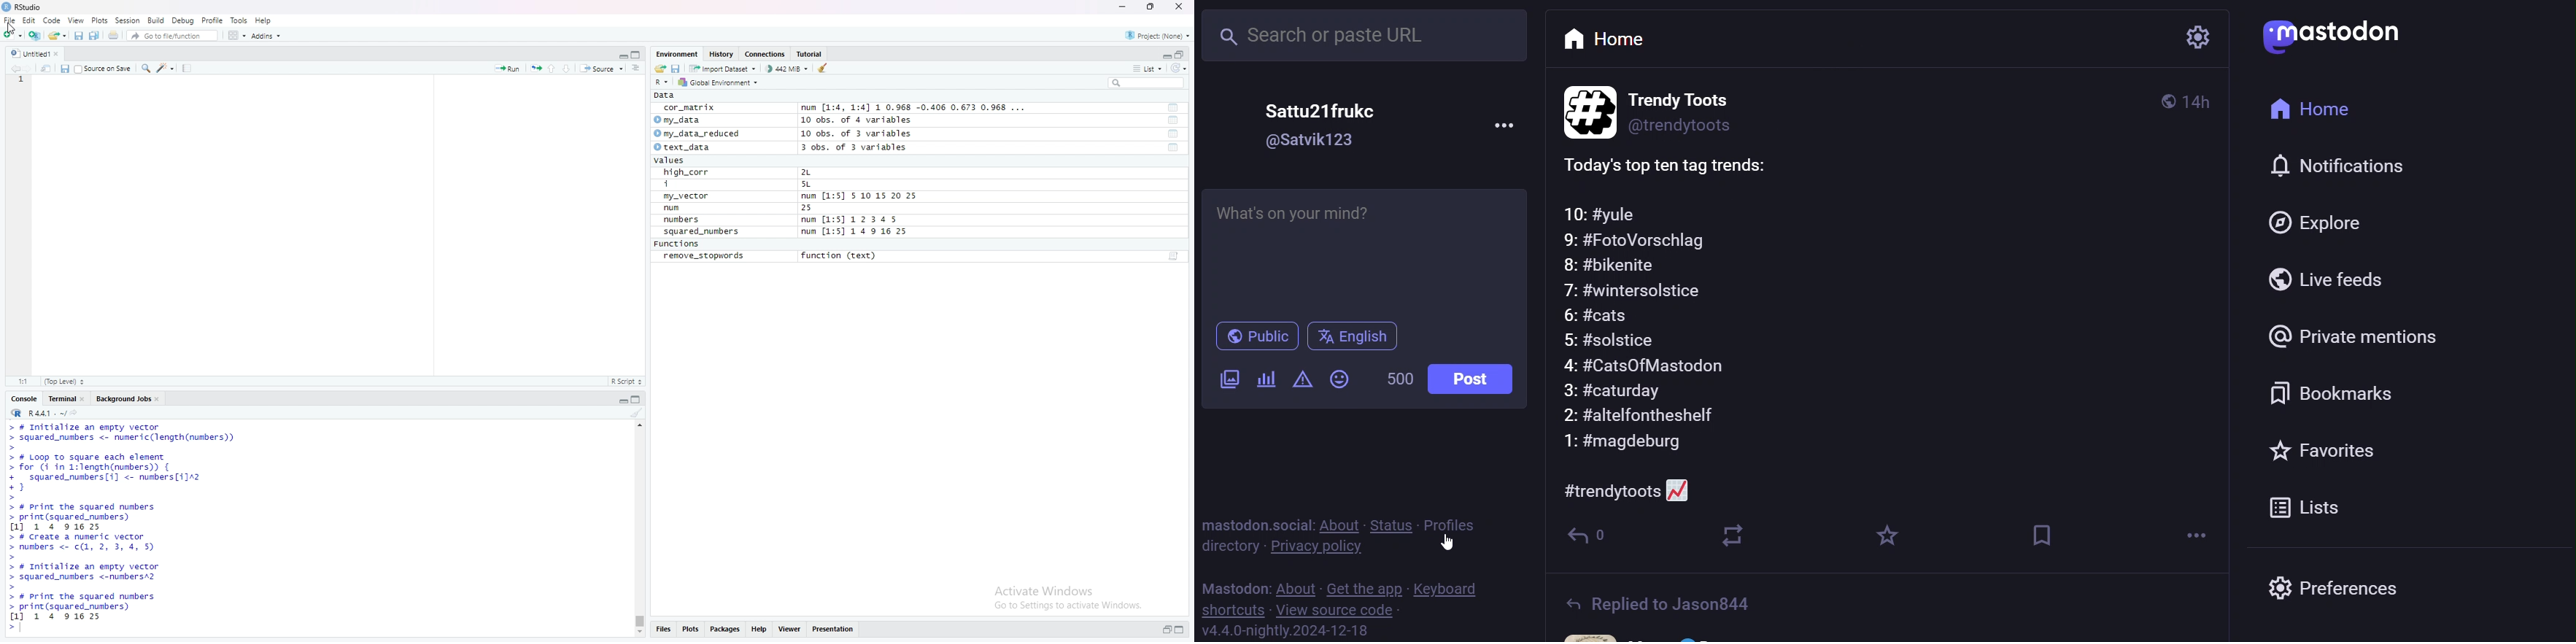 This screenshot has height=644, width=2576. Describe the element at coordinates (1301, 381) in the screenshot. I see `content warning` at that location.